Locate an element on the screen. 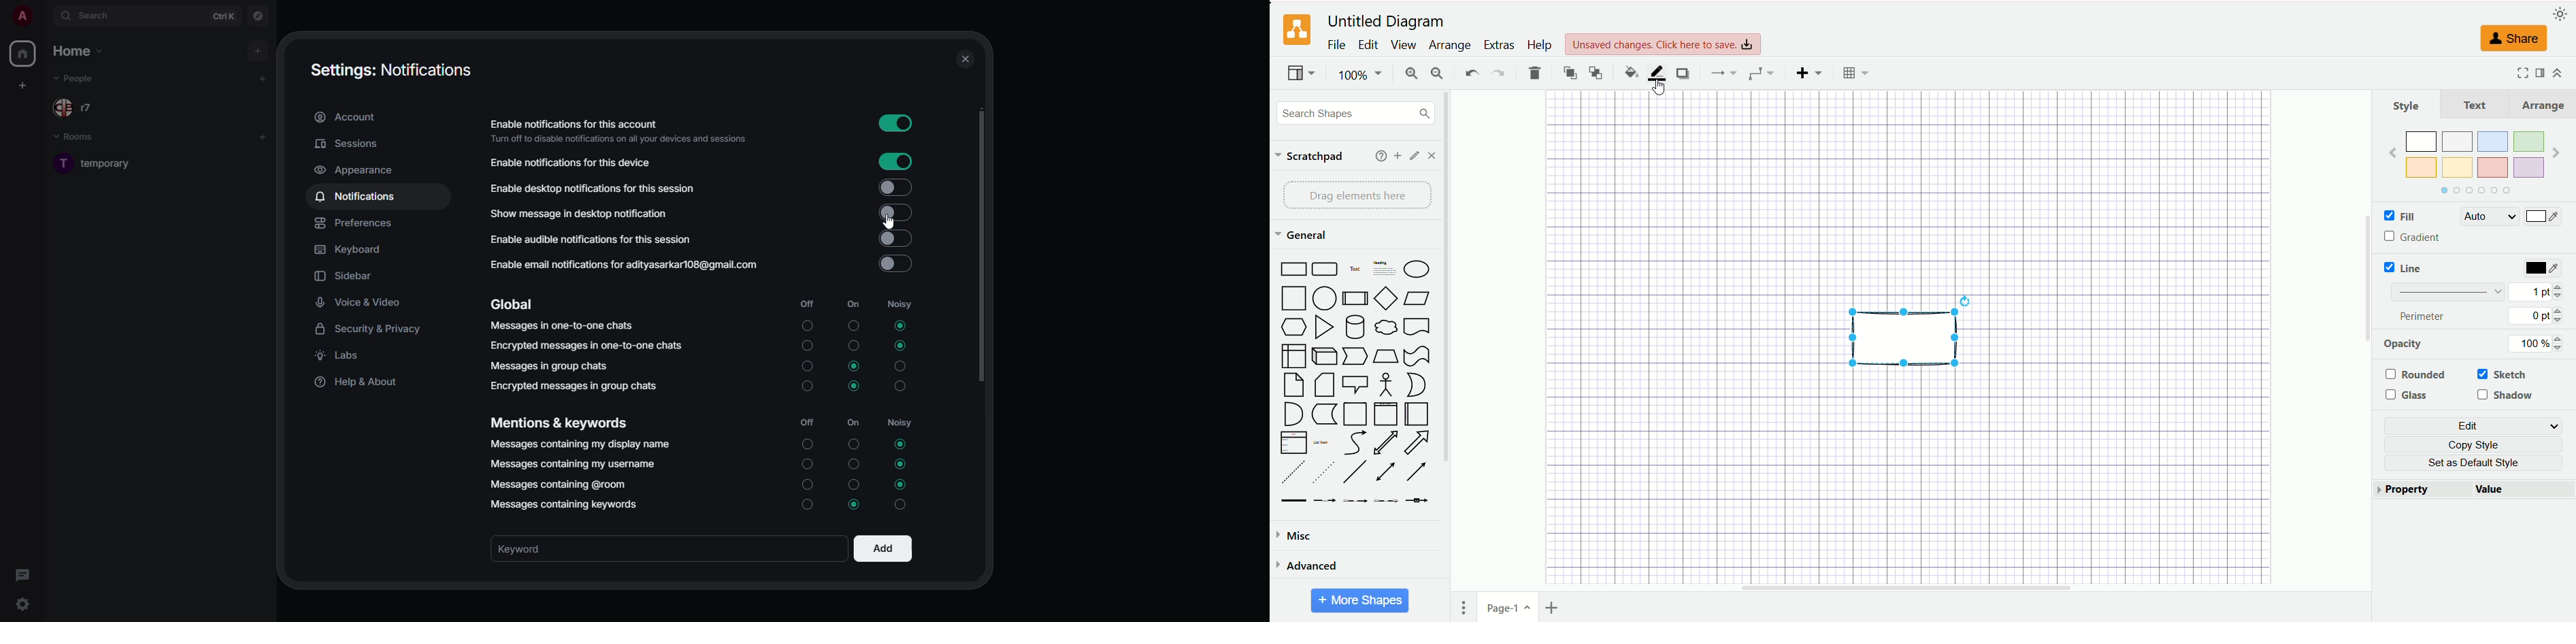 The width and height of the screenshot is (2576, 644).  is located at coordinates (894, 161).